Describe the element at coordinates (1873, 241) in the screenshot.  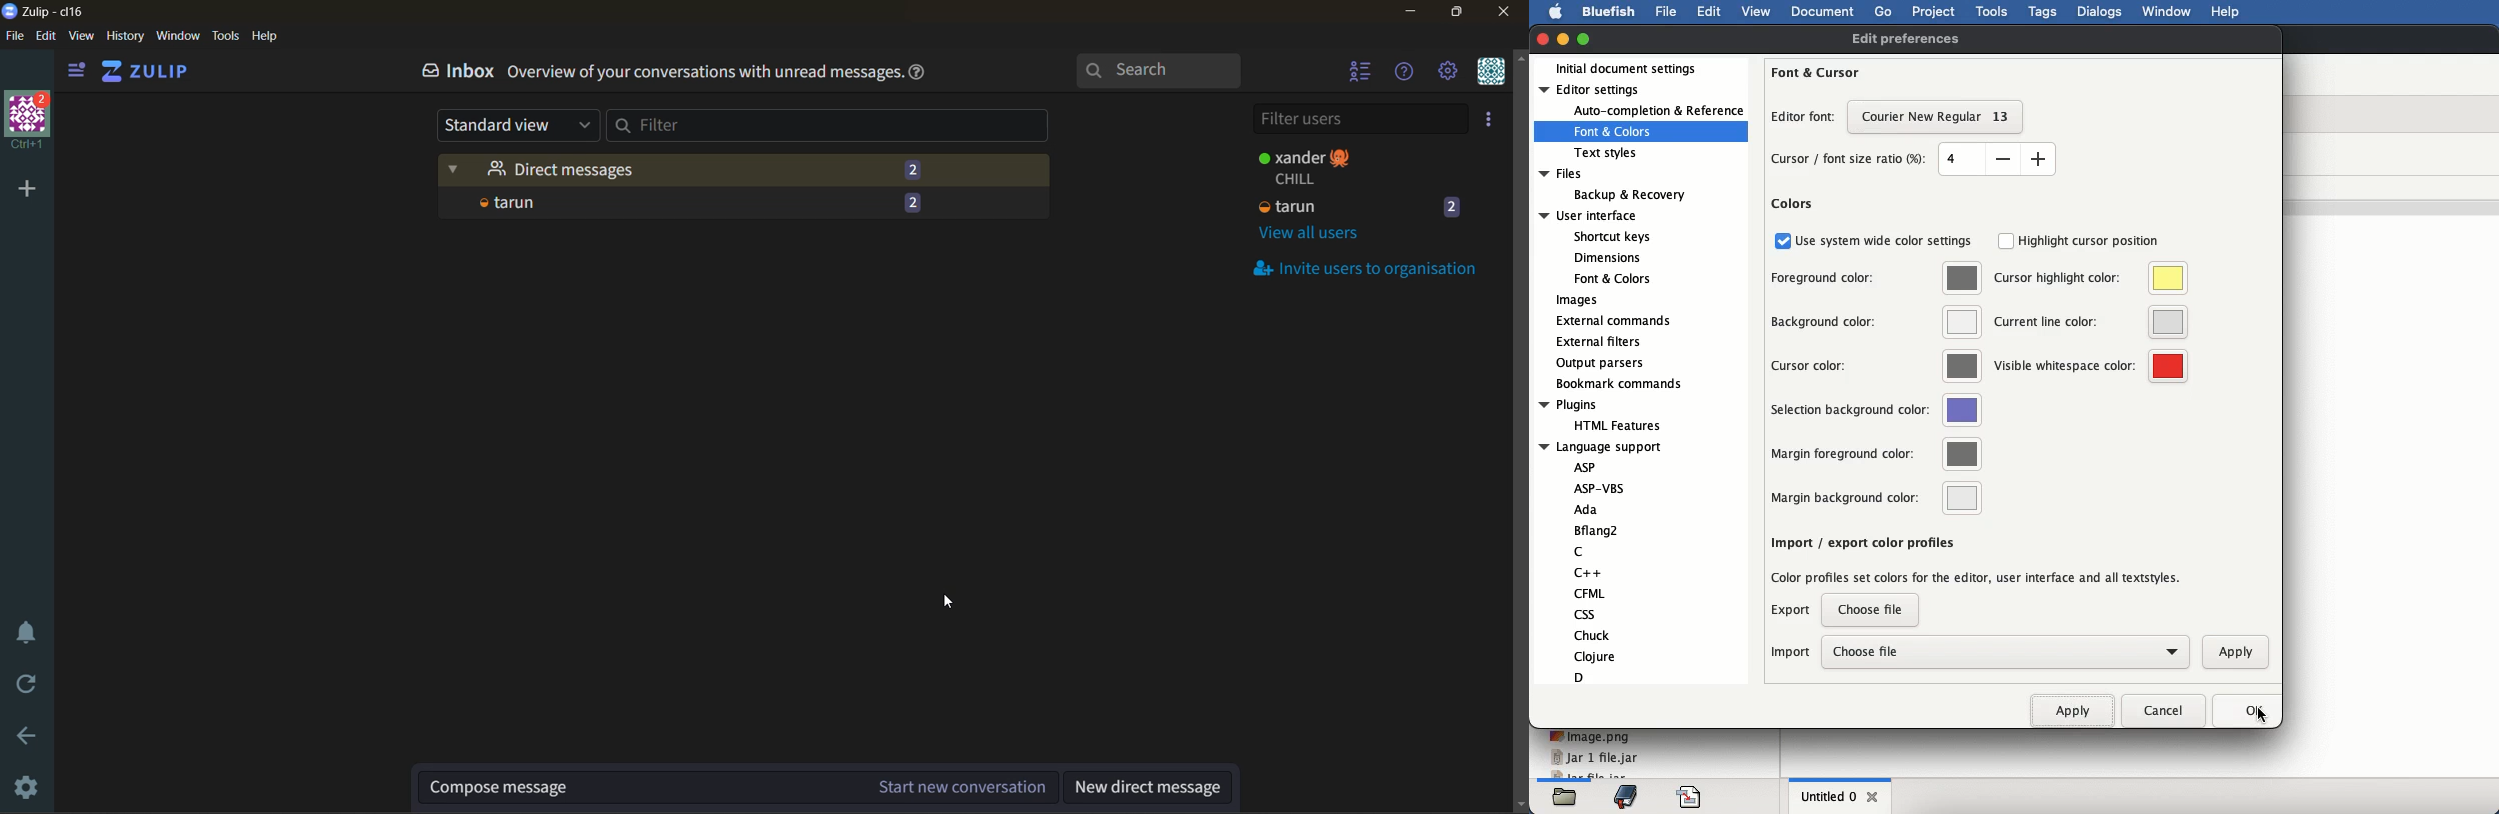
I see `use system wide color settings` at that location.